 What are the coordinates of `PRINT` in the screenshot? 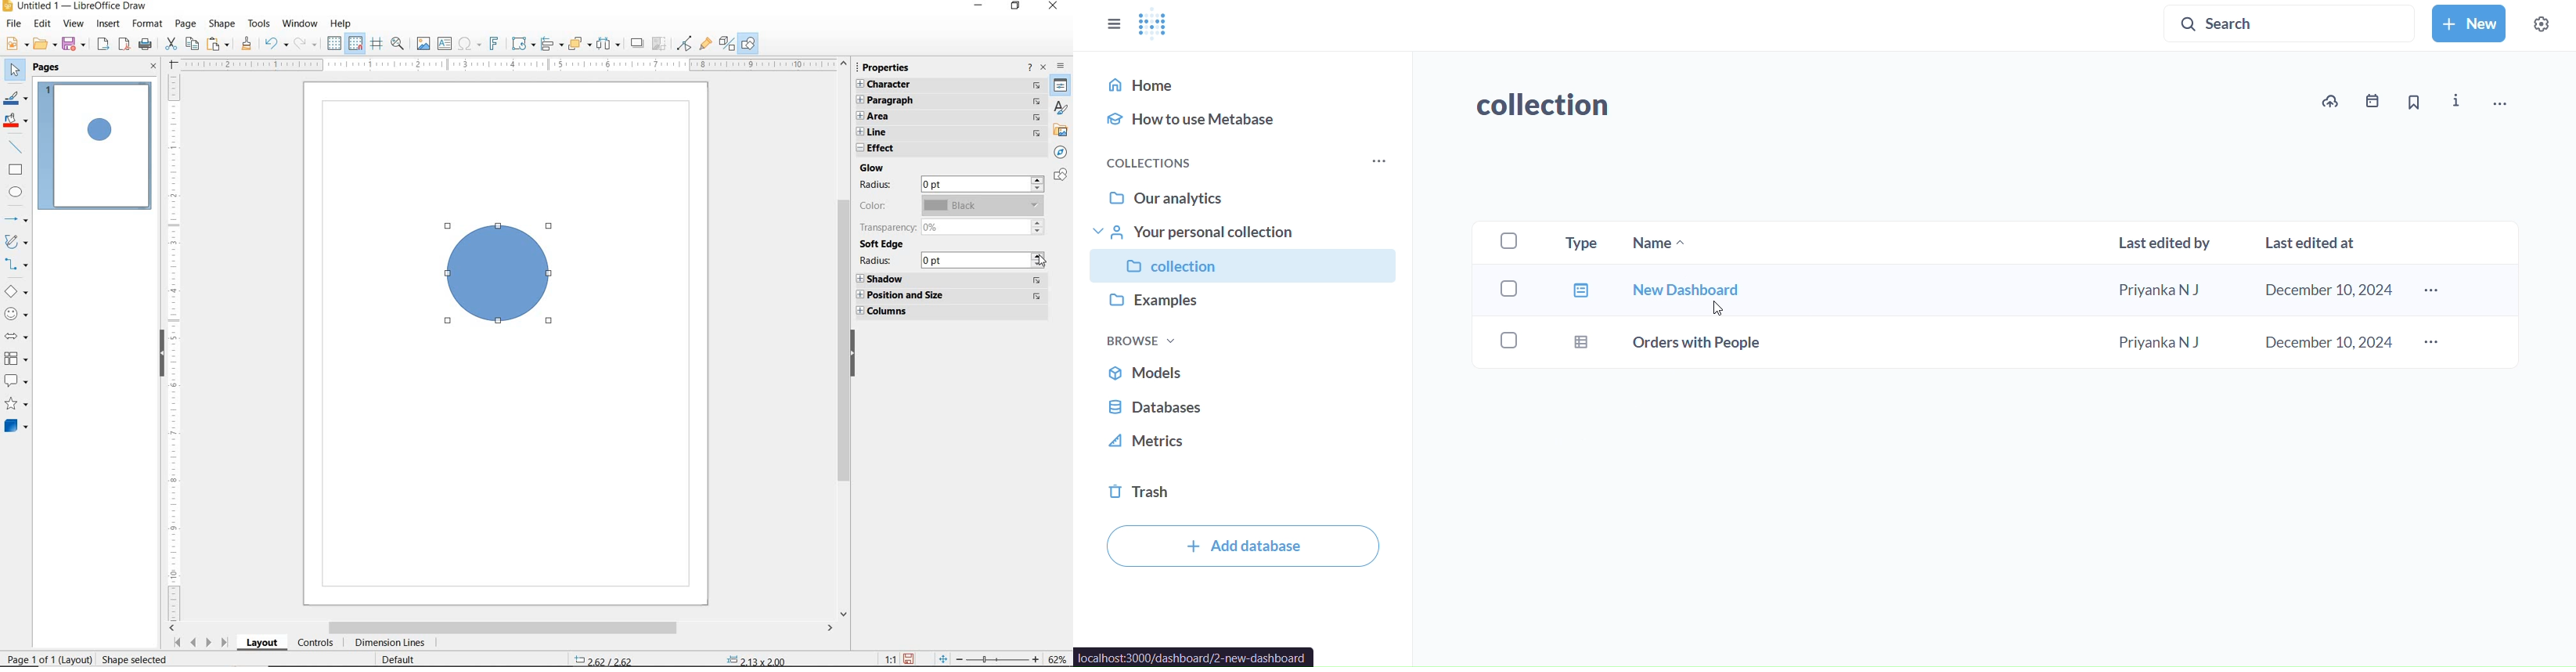 It's located at (145, 44).